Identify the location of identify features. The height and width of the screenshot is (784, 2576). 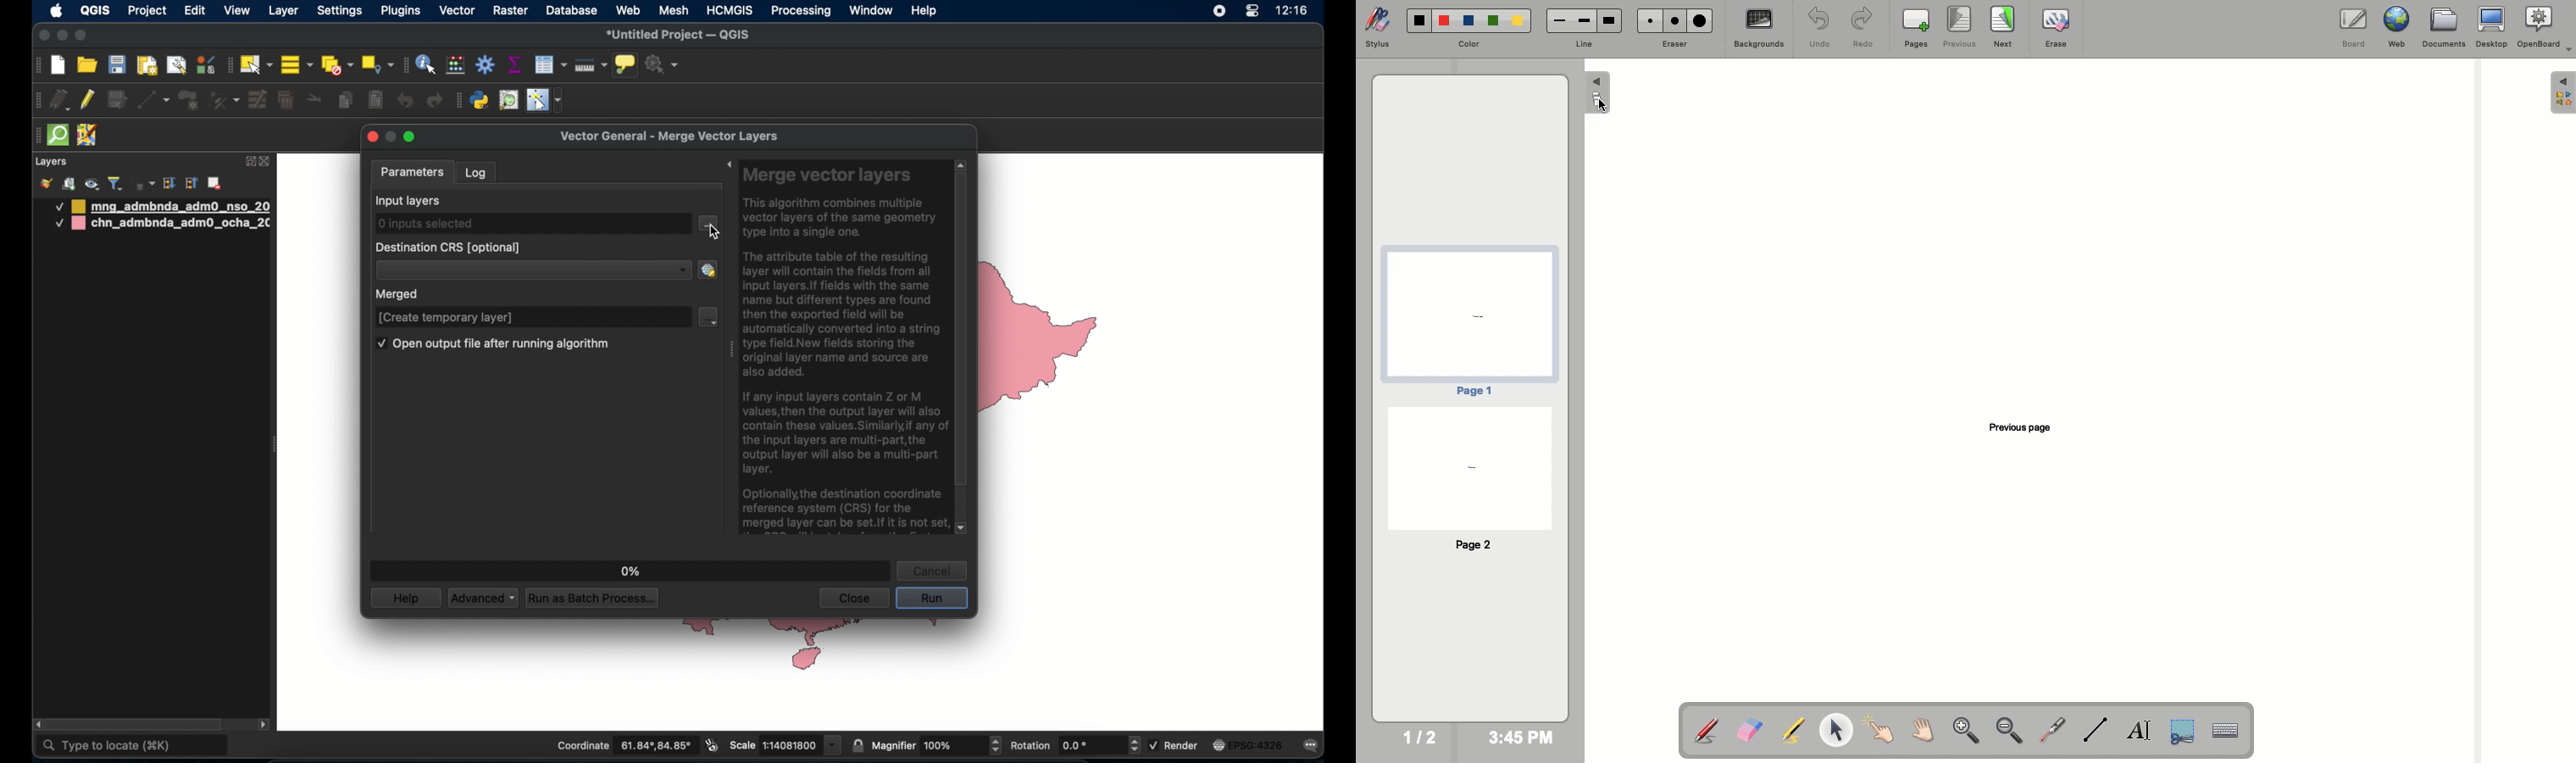
(426, 64).